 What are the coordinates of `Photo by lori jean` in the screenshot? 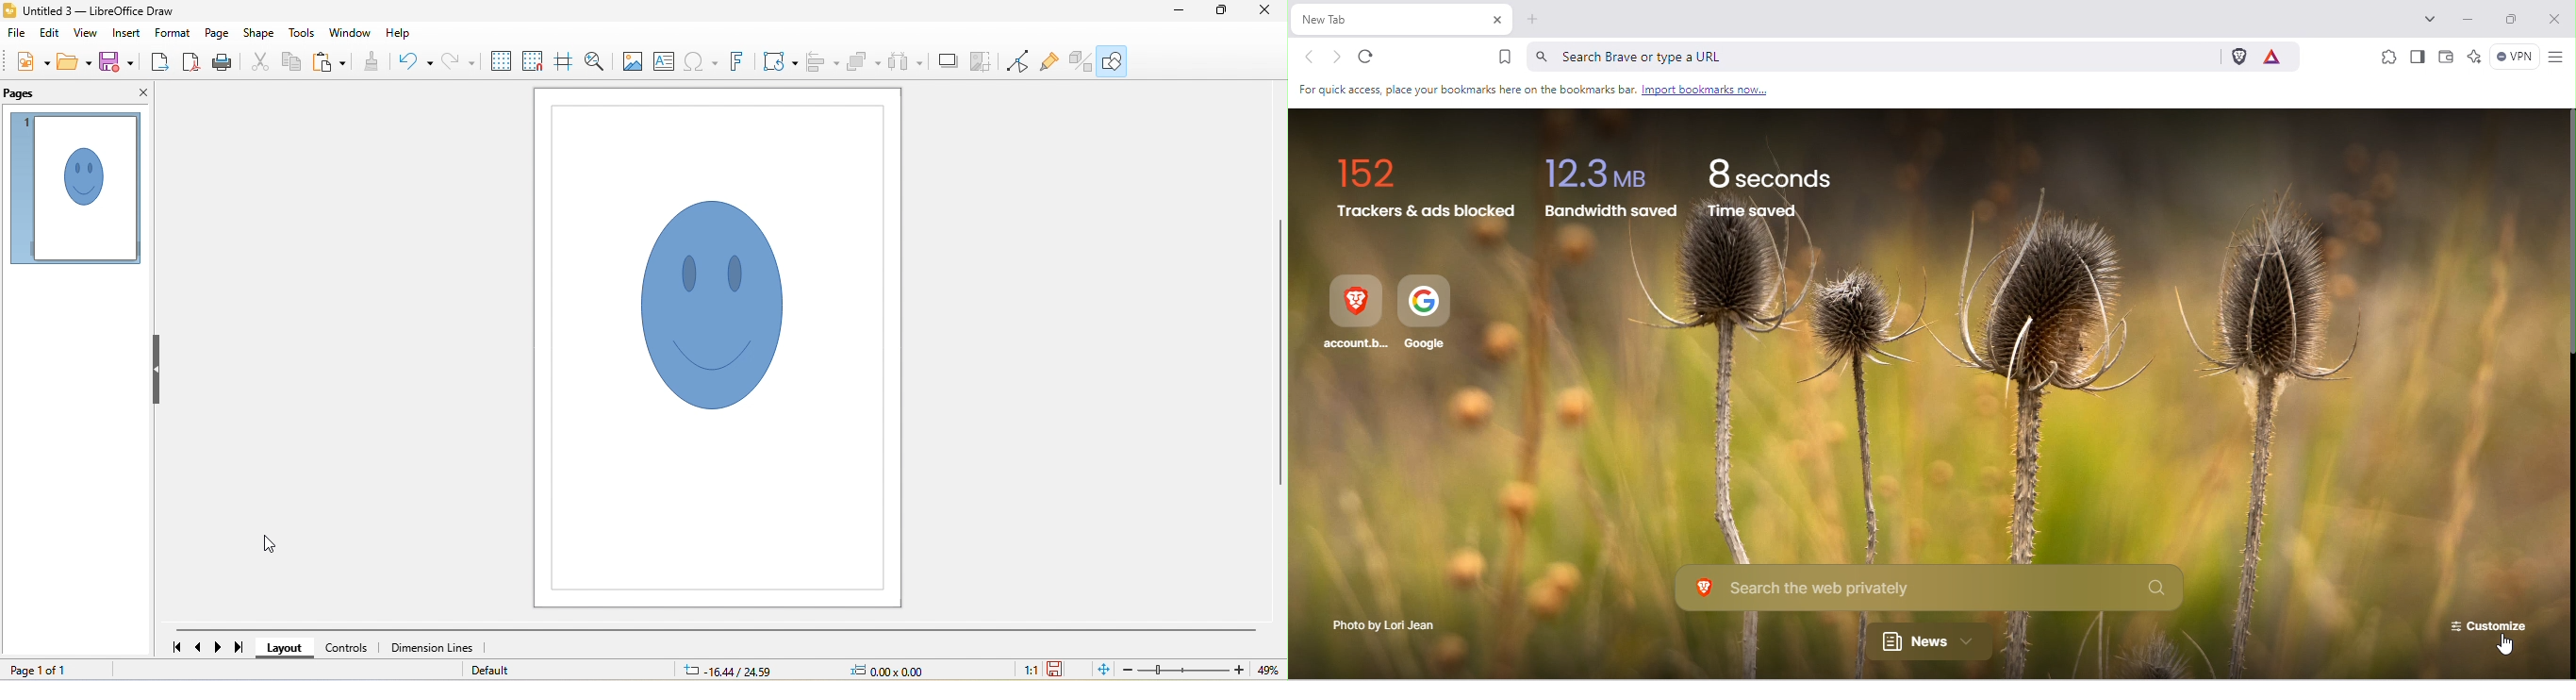 It's located at (1380, 627).